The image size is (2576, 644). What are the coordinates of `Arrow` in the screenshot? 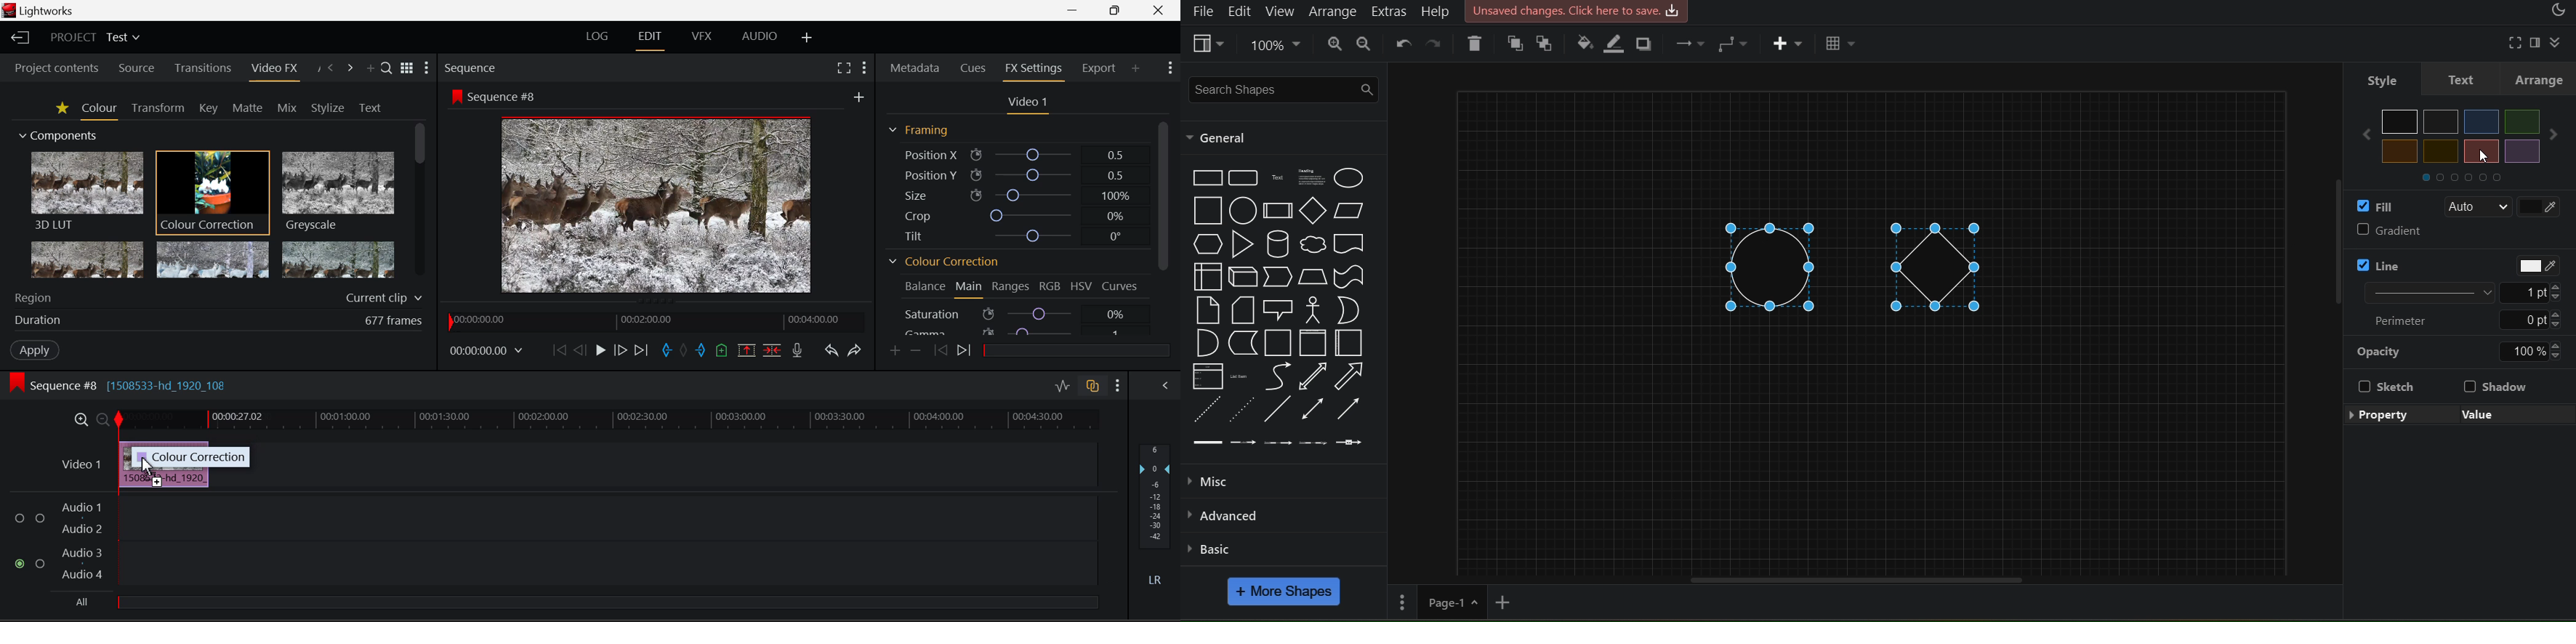 It's located at (1351, 376).